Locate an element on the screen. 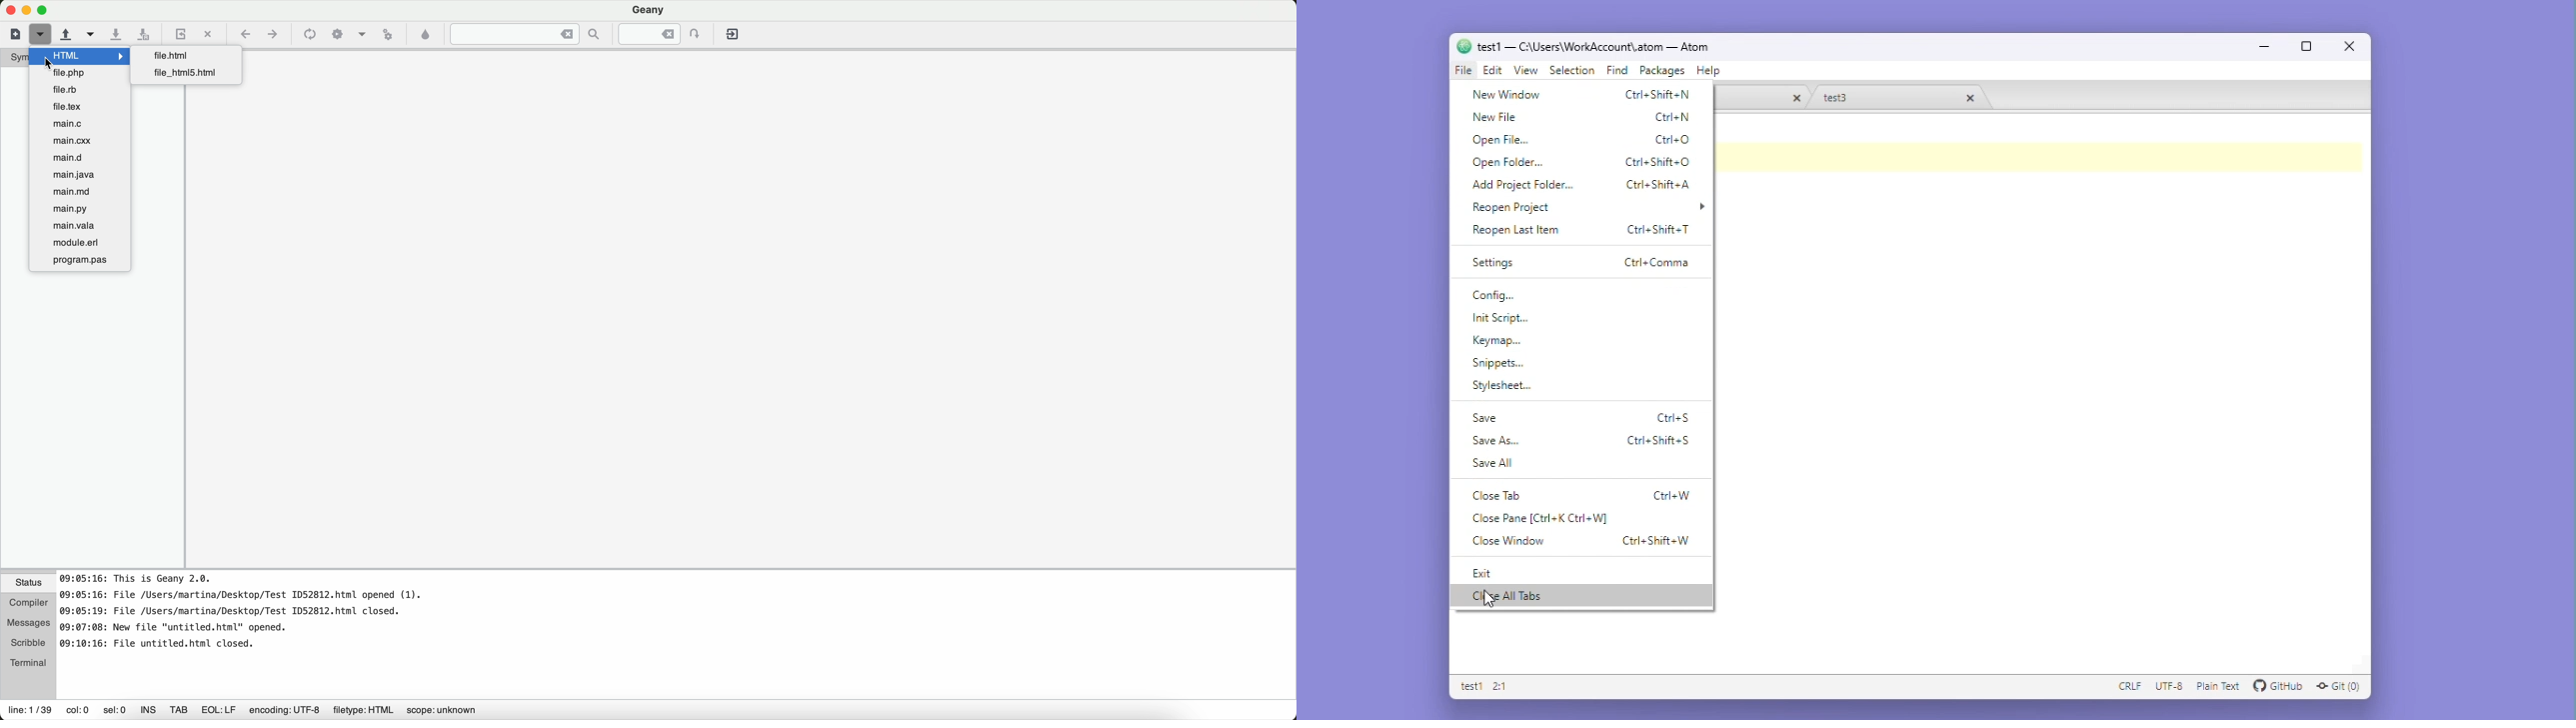 The width and height of the screenshot is (2576, 728). close tab is located at coordinates (1503, 497).